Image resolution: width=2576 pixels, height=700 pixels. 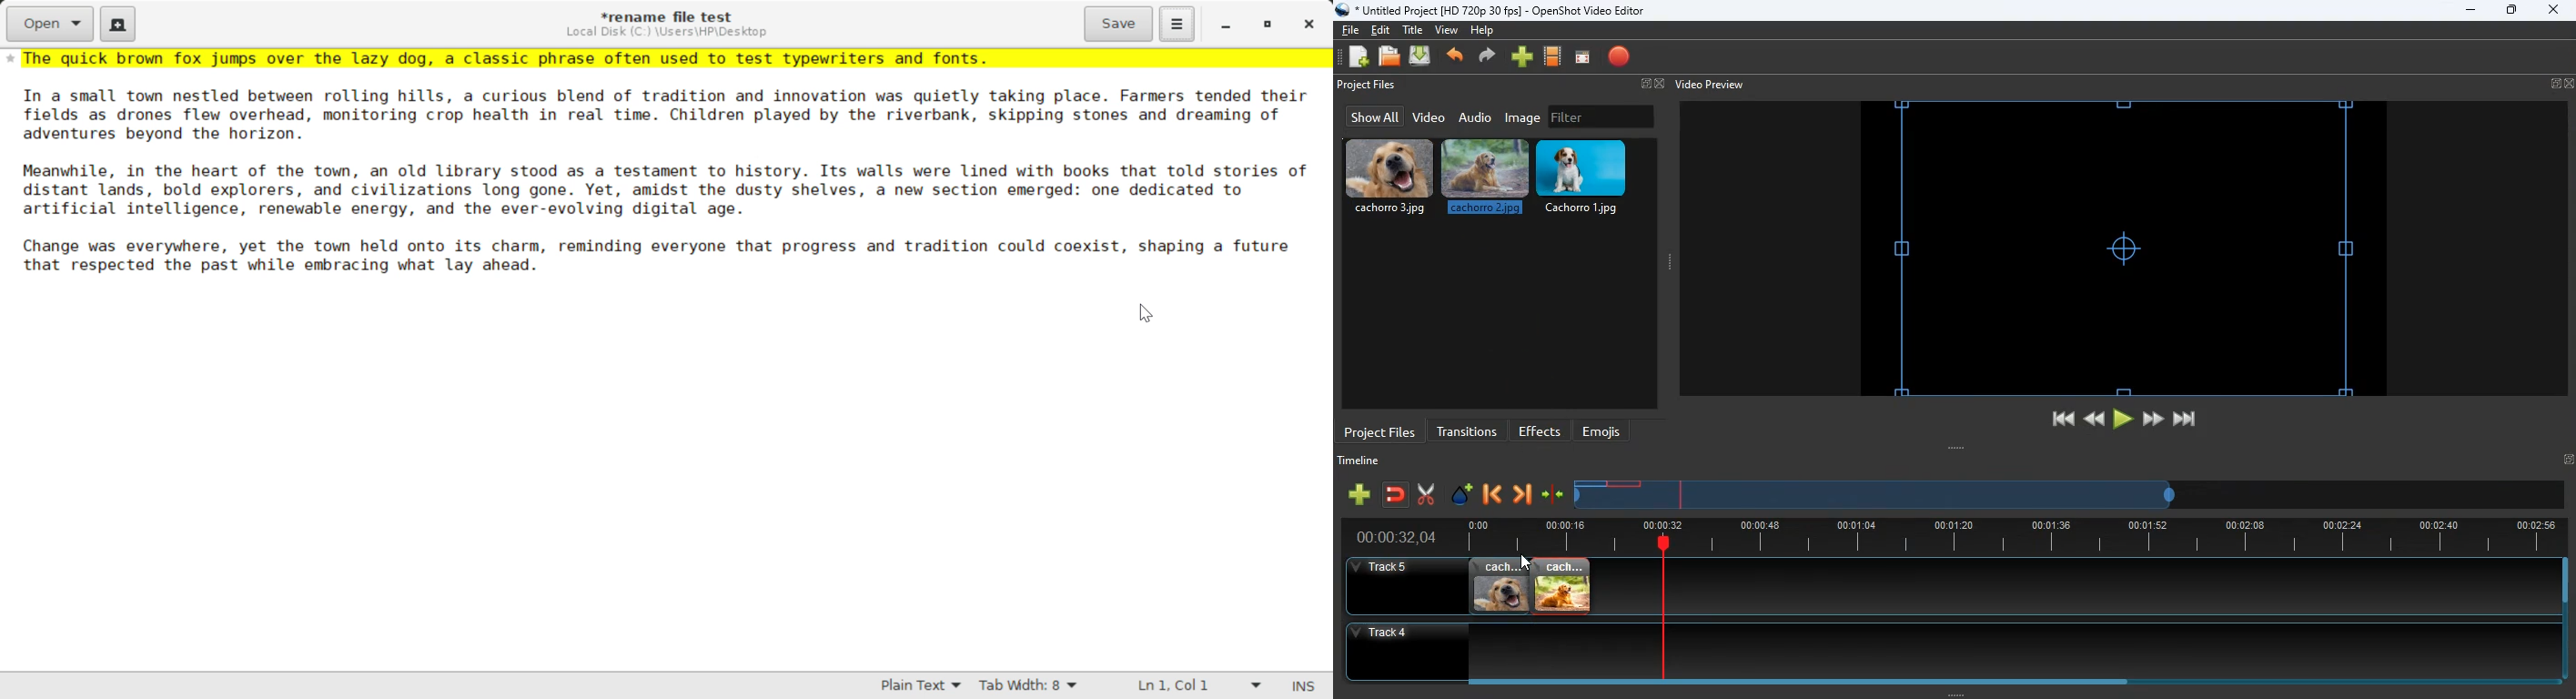 I want to click on audio, so click(x=1476, y=116).